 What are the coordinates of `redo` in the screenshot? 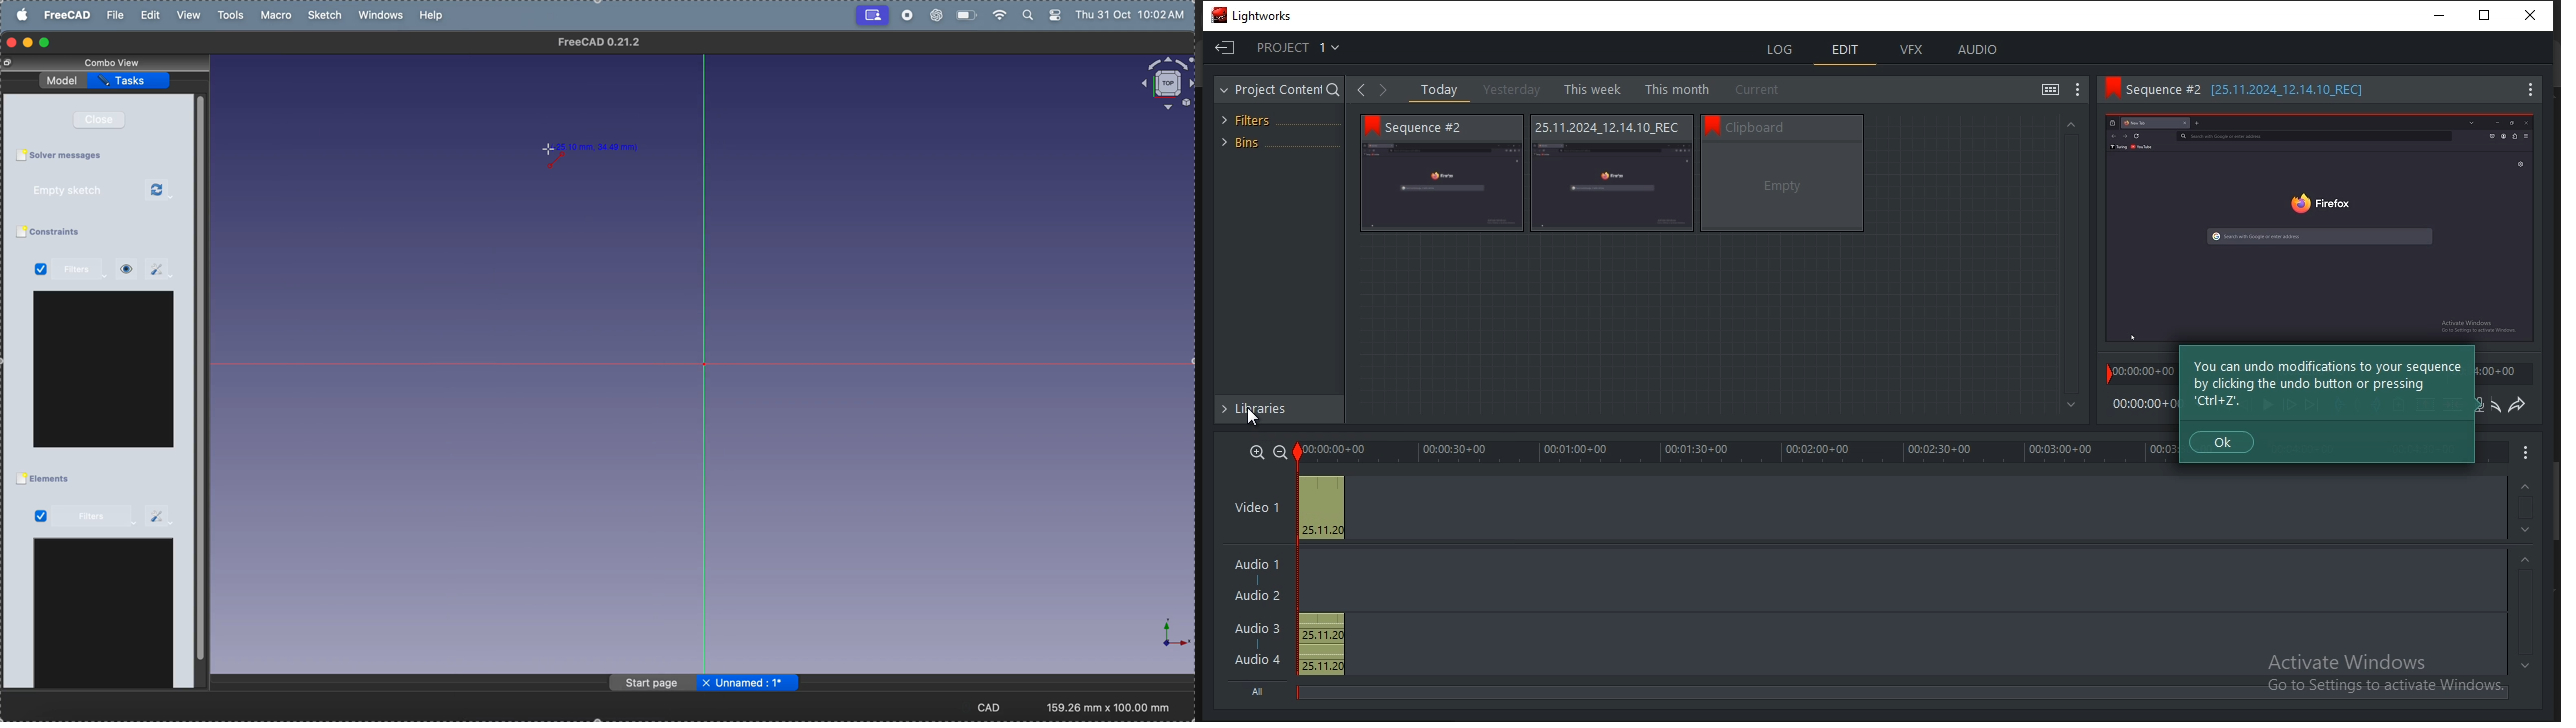 It's located at (2519, 404).